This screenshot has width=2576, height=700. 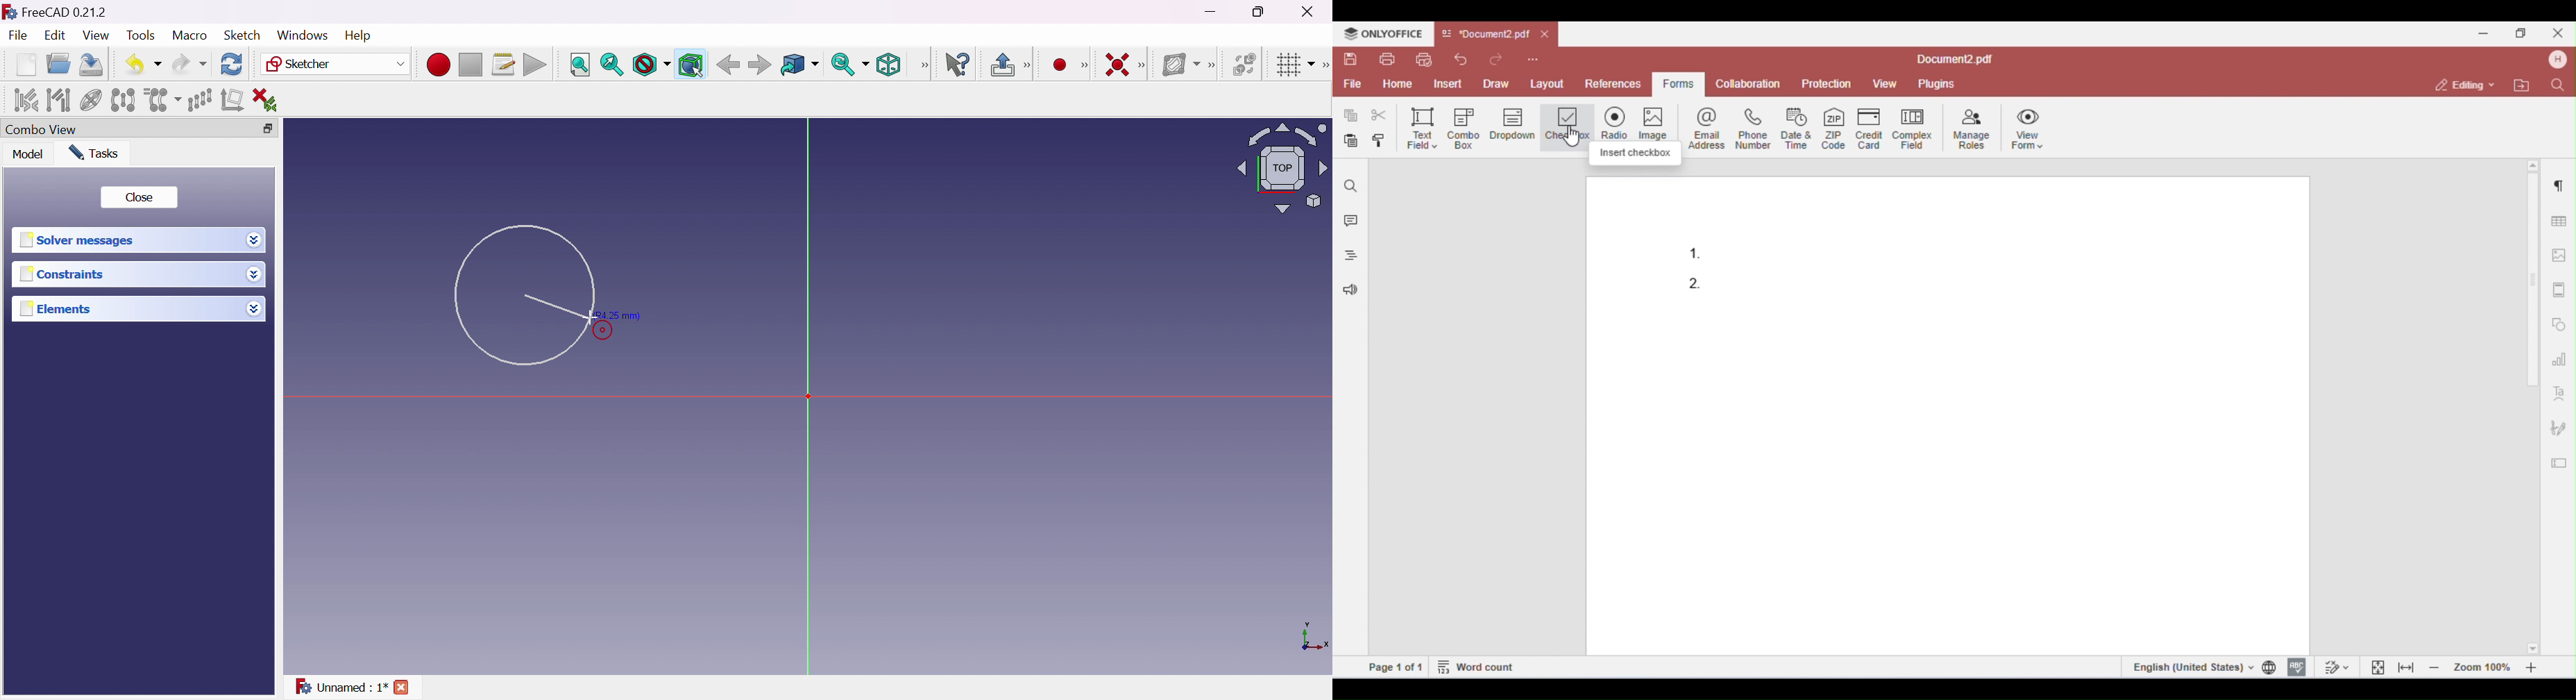 What do you see at coordinates (243, 35) in the screenshot?
I see `Sketch` at bounding box center [243, 35].